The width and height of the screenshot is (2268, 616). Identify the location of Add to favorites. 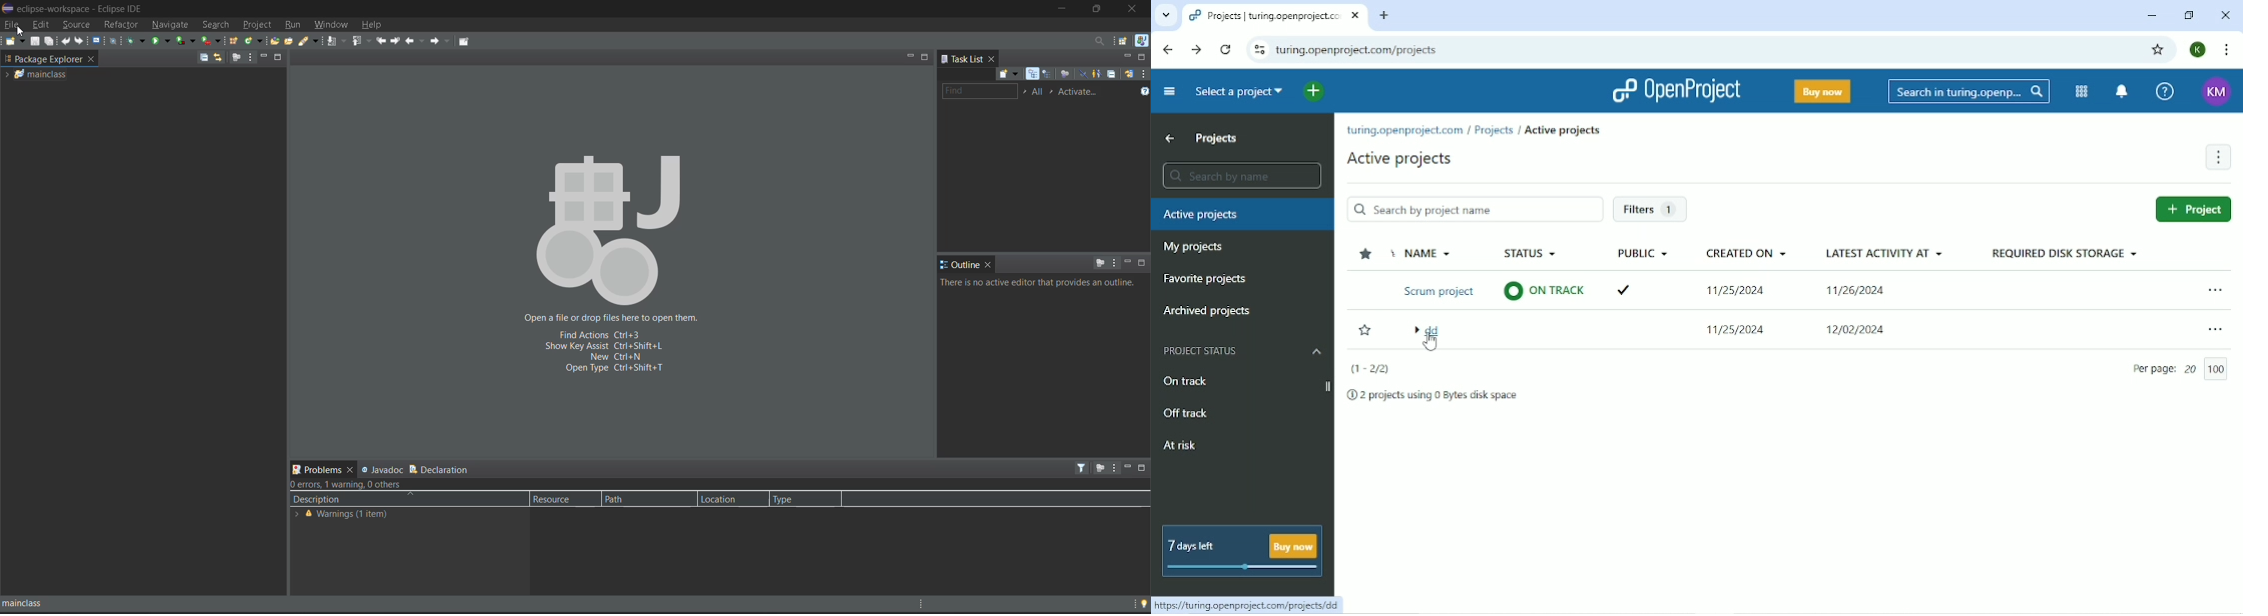
(1365, 331).